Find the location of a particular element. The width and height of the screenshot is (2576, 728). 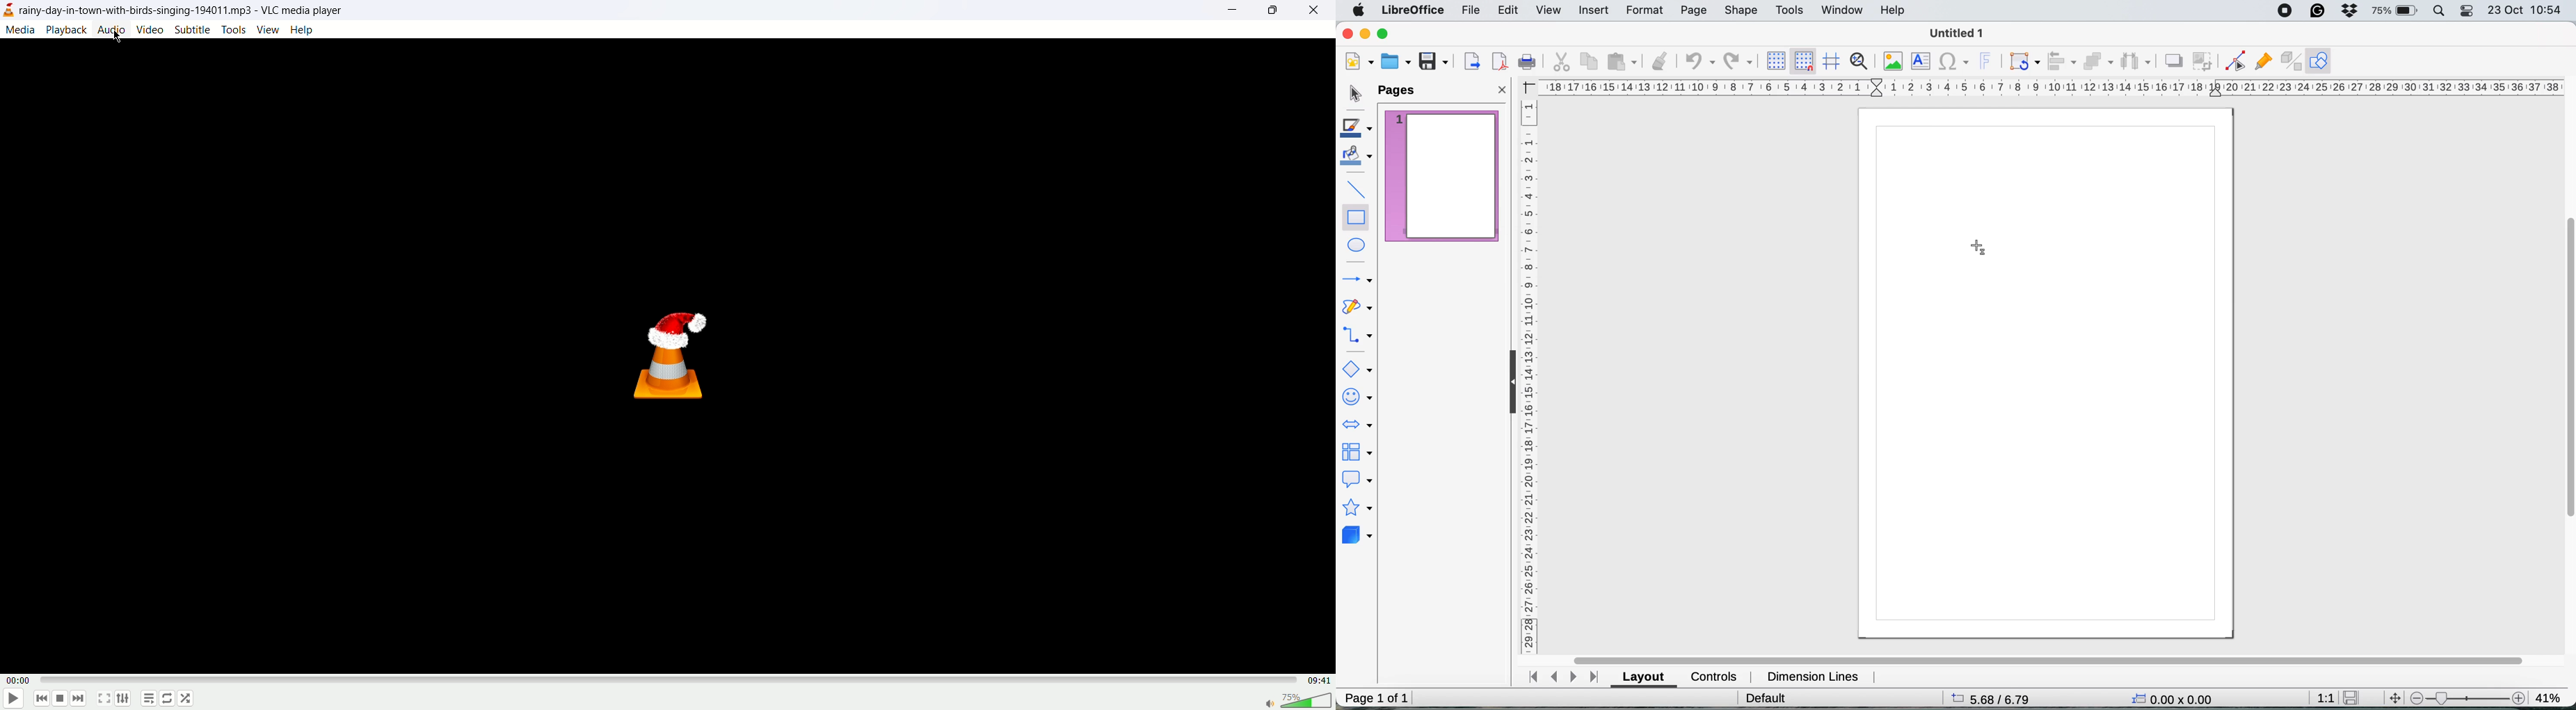

system logo is located at coordinates (1356, 13).